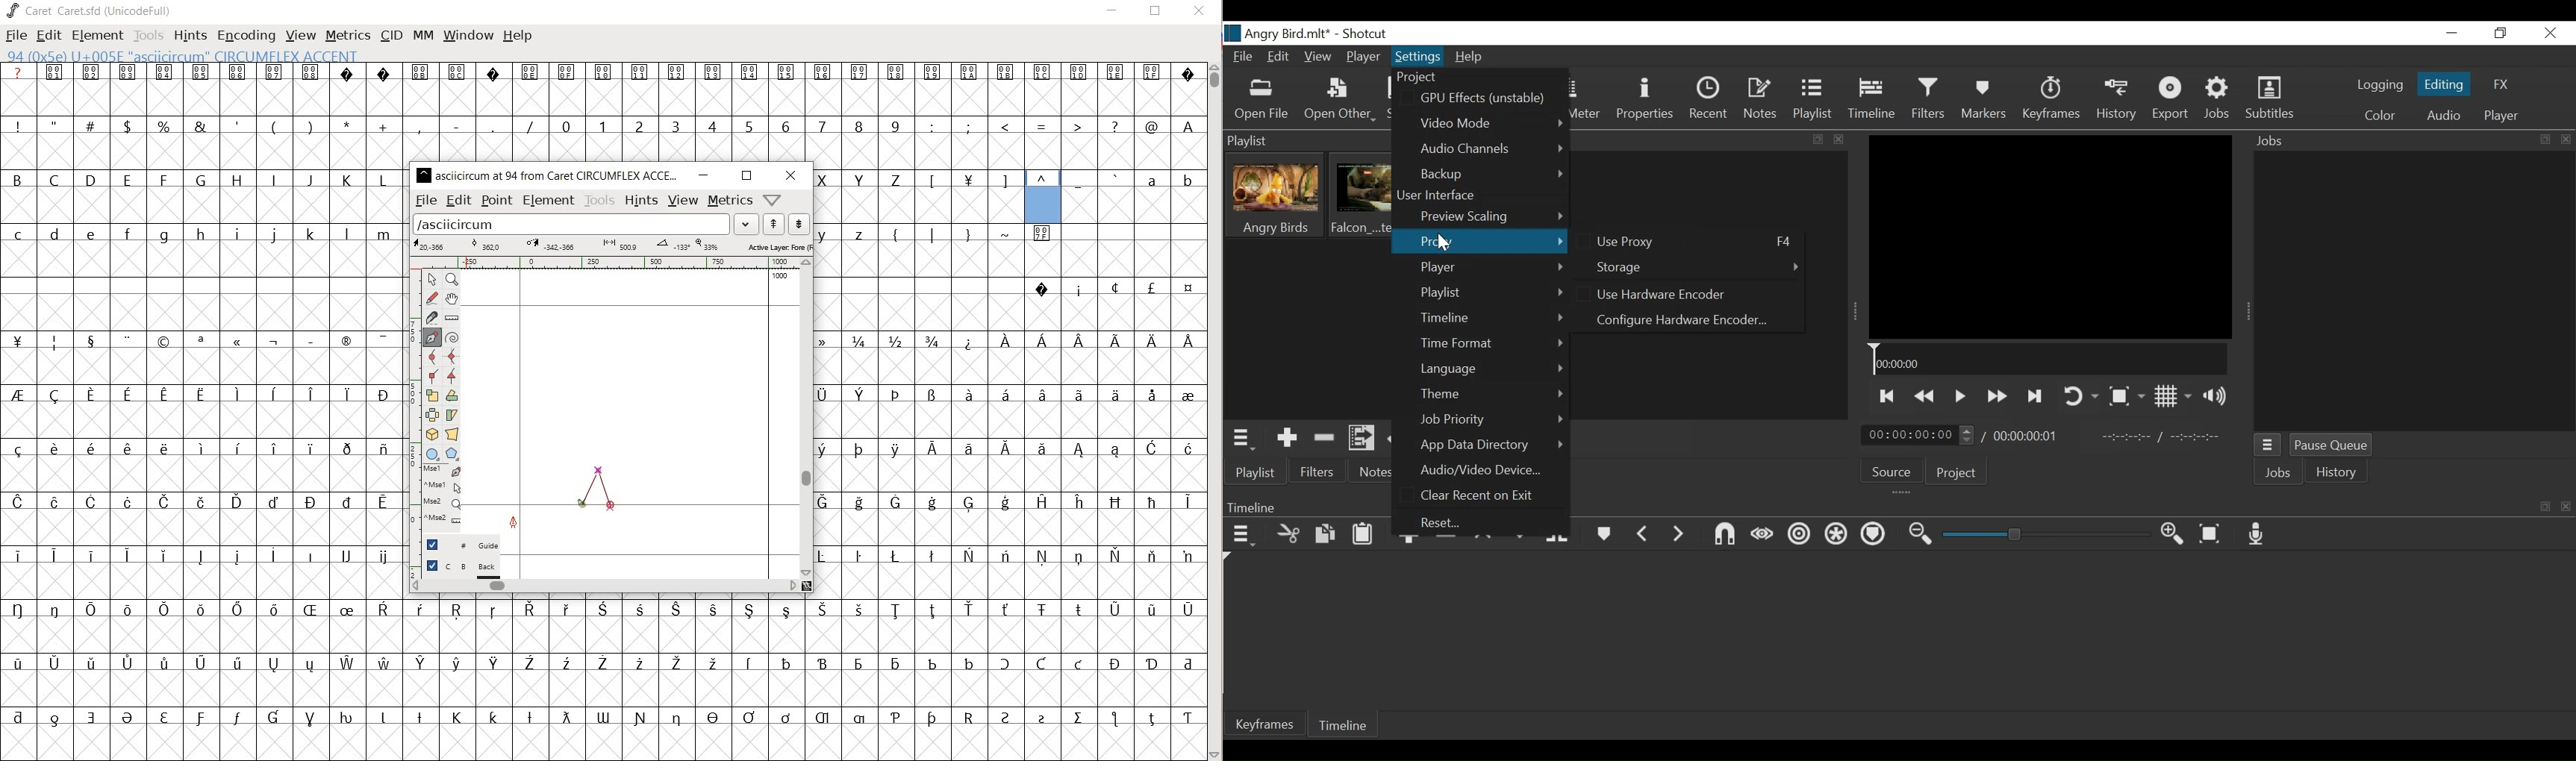 The width and height of the screenshot is (2576, 784). I want to click on glyph characters, so click(1010, 410).